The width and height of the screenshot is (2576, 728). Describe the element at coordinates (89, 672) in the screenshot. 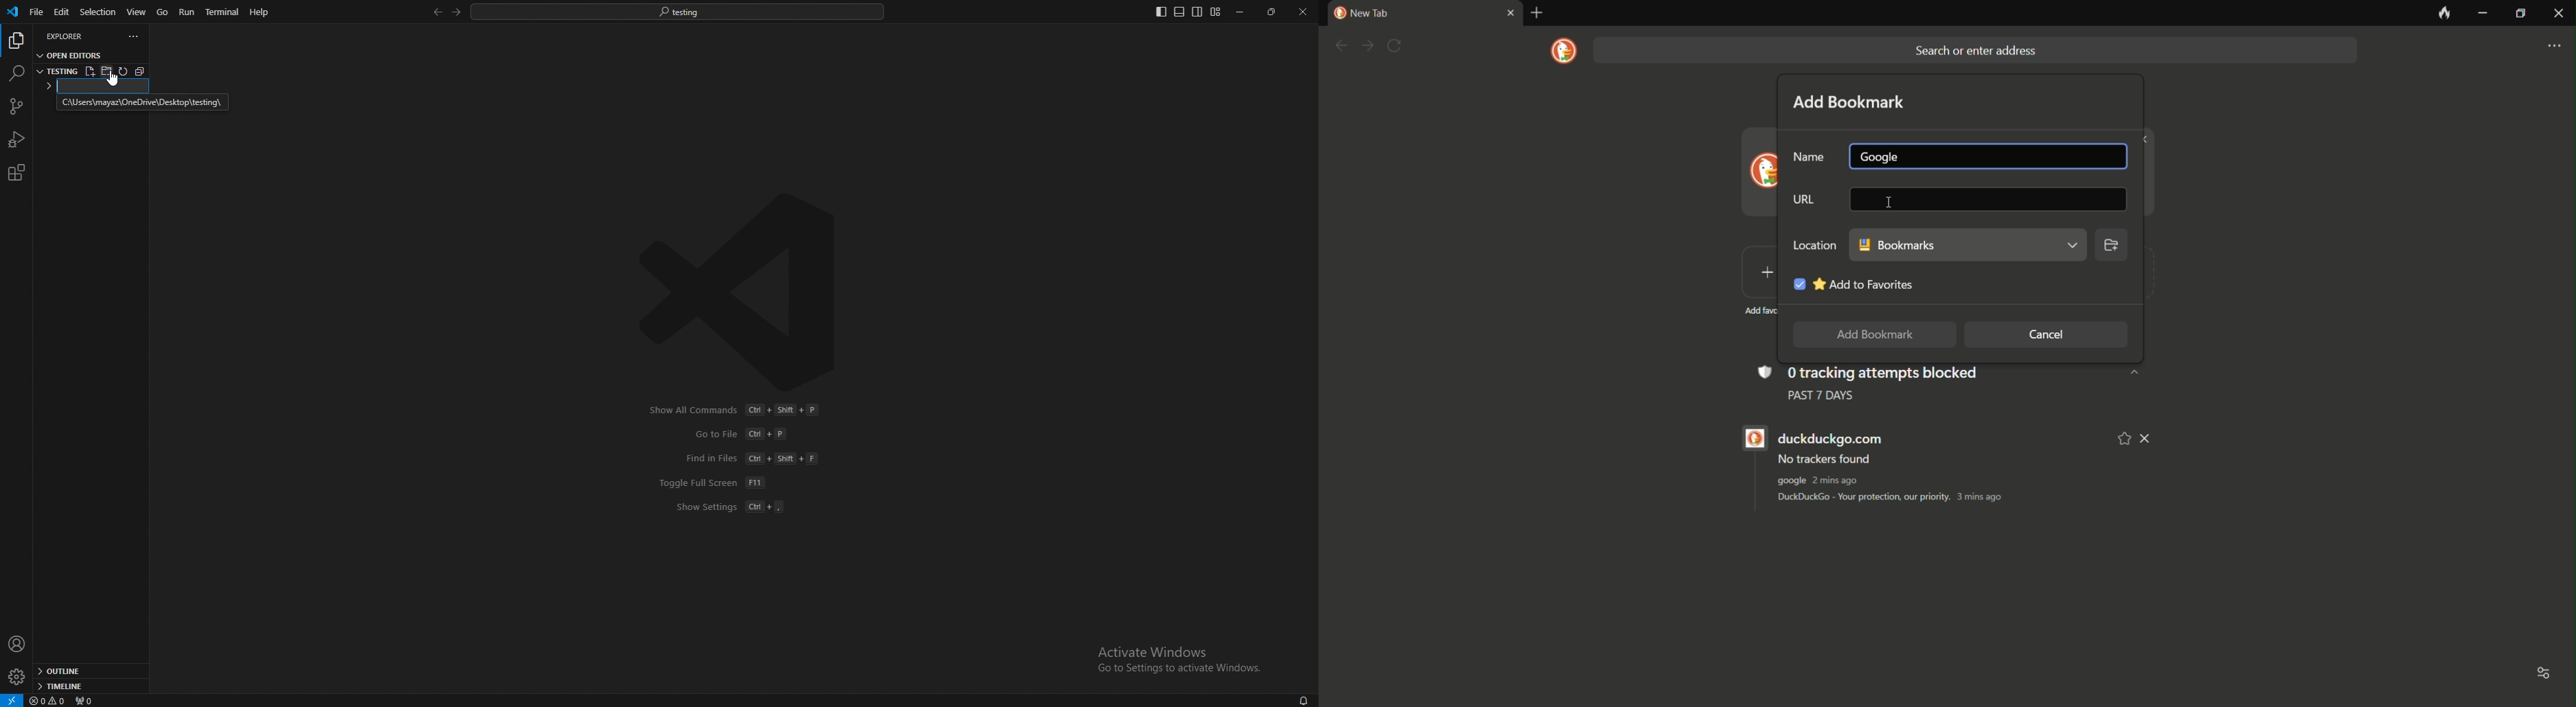

I see `outline` at that location.